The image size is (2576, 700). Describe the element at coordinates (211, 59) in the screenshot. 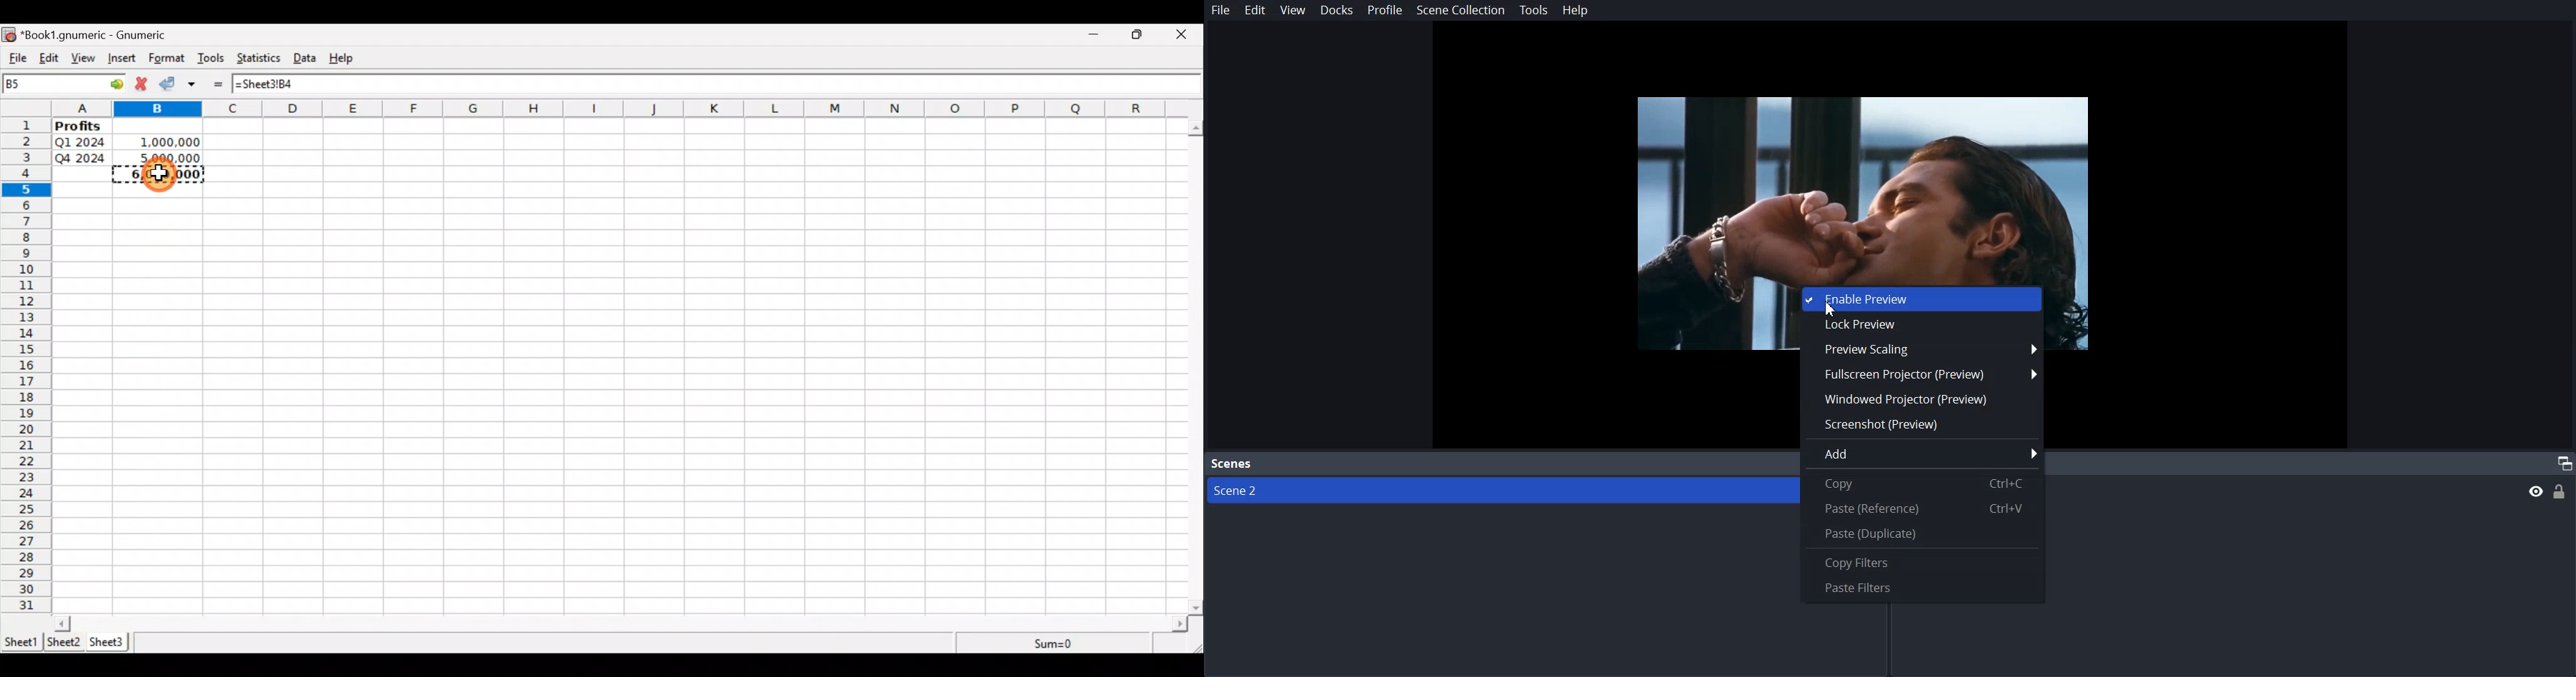

I see `Tools` at that location.